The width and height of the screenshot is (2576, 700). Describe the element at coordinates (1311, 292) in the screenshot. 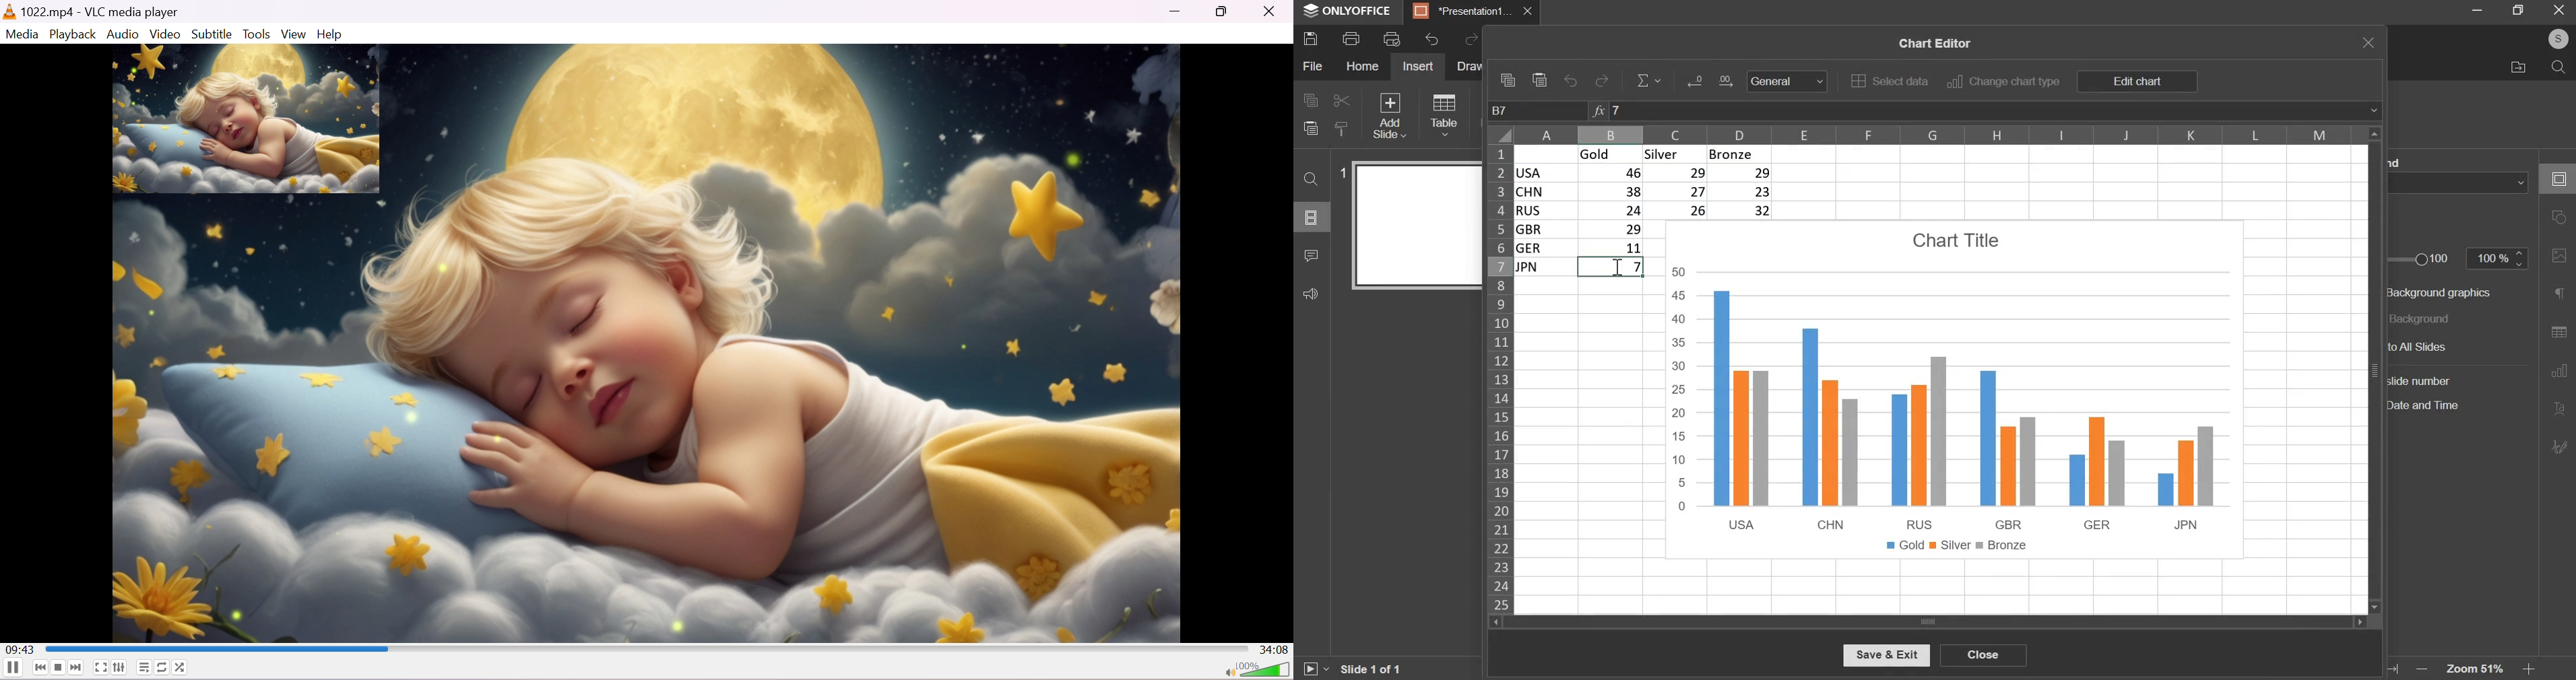

I see `feedback` at that location.